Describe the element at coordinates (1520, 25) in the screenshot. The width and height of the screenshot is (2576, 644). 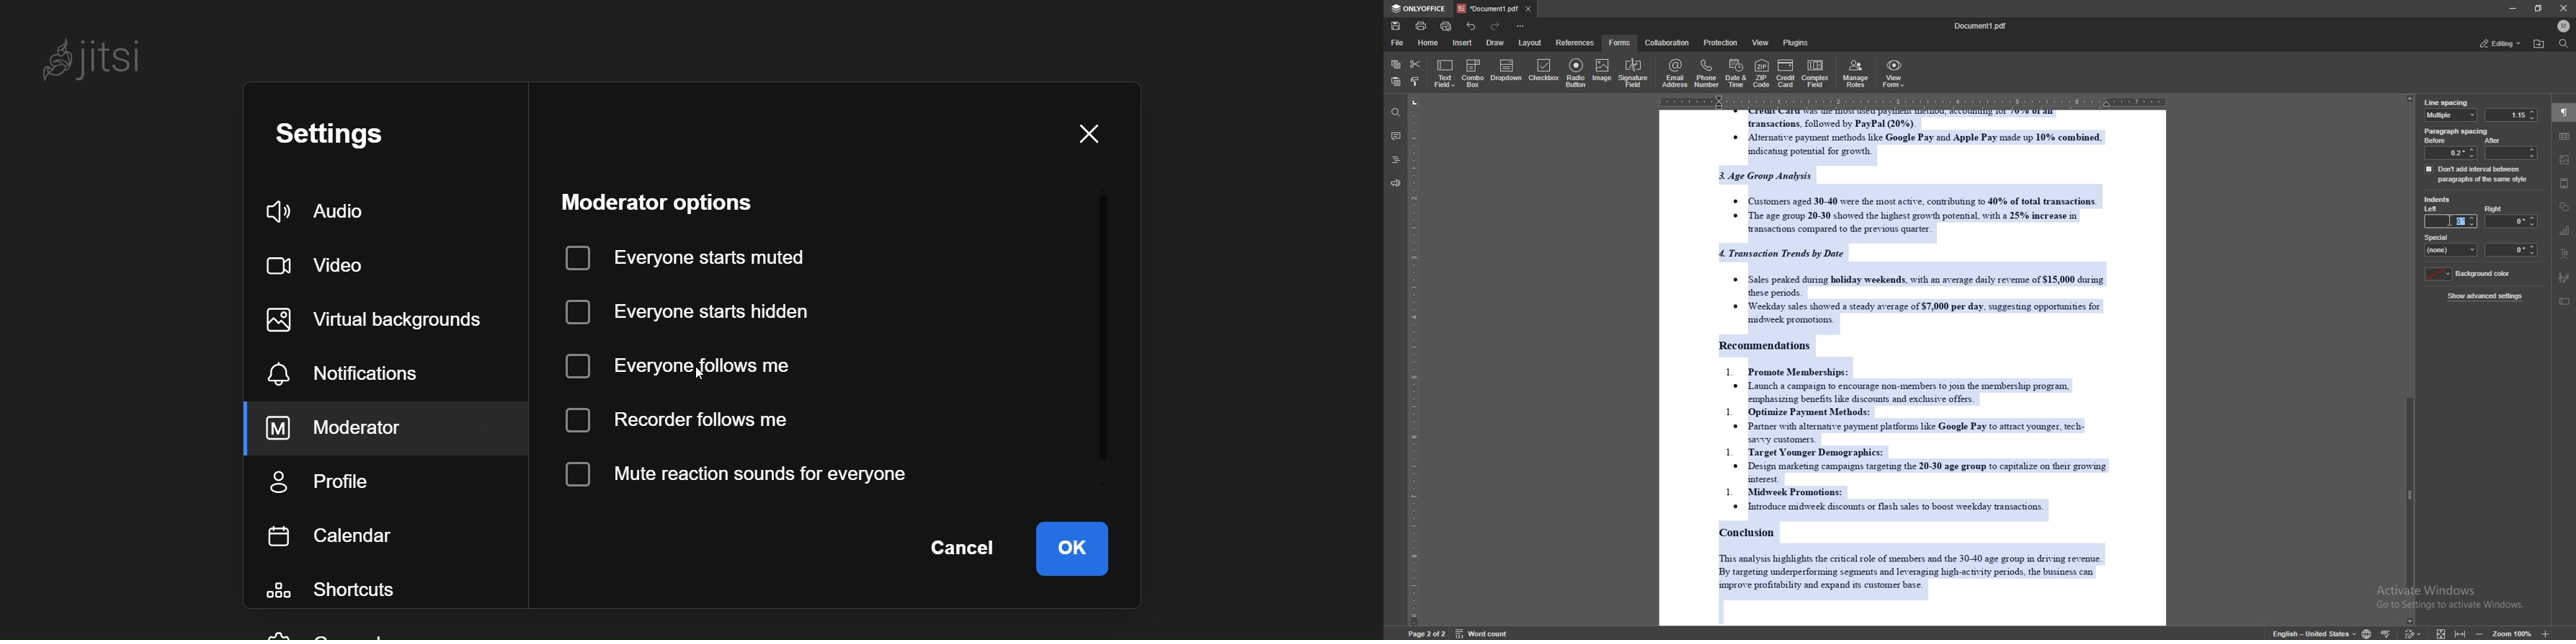
I see `customize toolbar` at that location.